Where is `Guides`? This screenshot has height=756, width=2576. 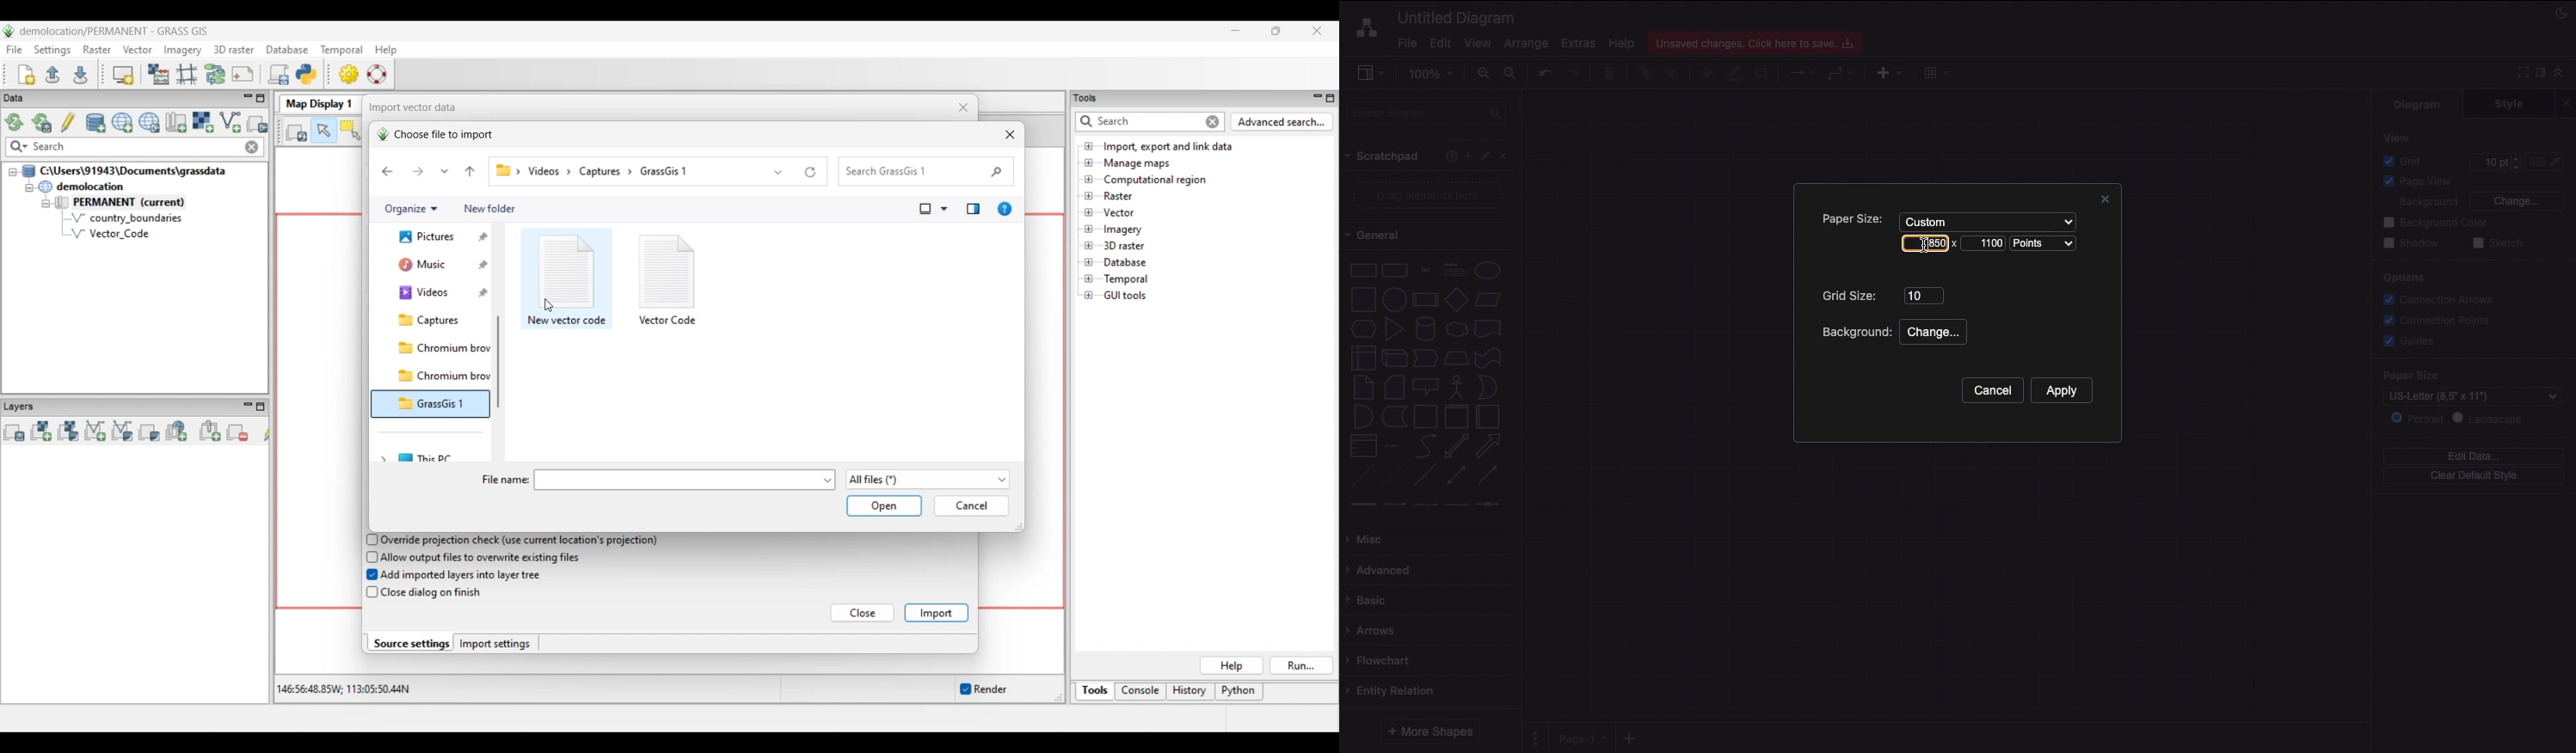 Guides is located at coordinates (2412, 342).